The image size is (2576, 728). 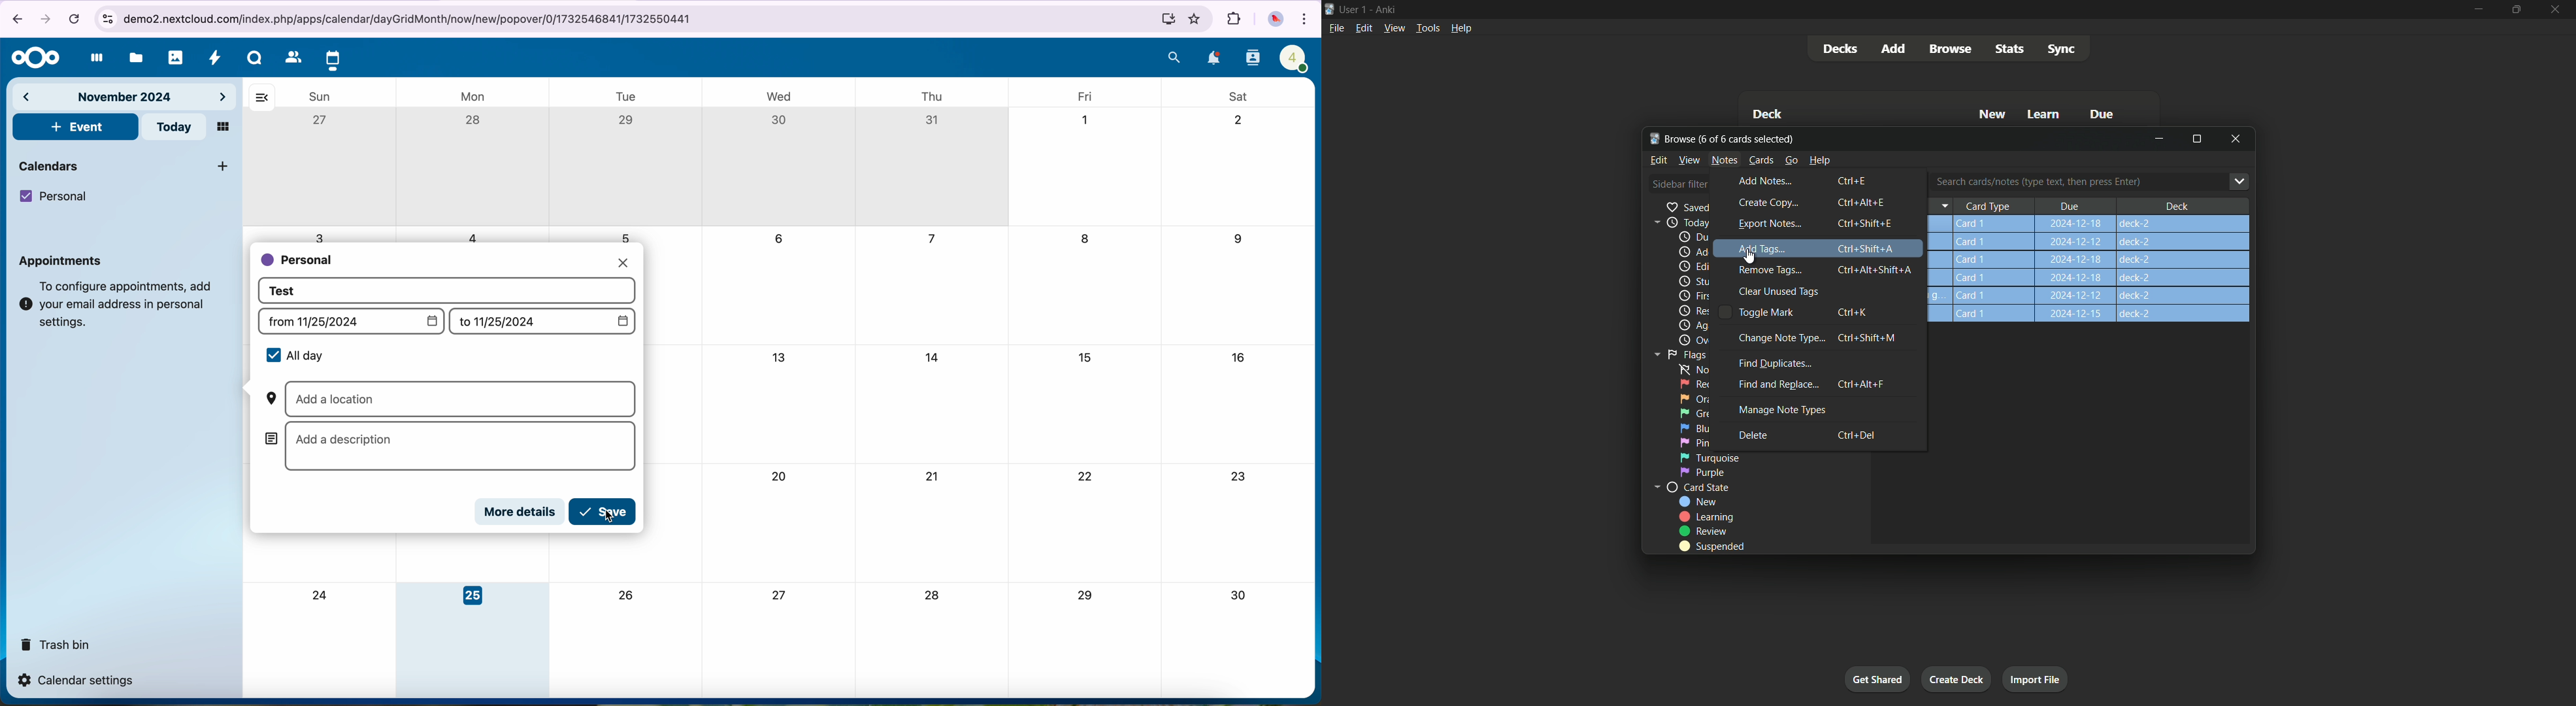 What do you see at coordinates (1791, 160) in the screenshot?
I see `go` at bounding box center [1791, 160].